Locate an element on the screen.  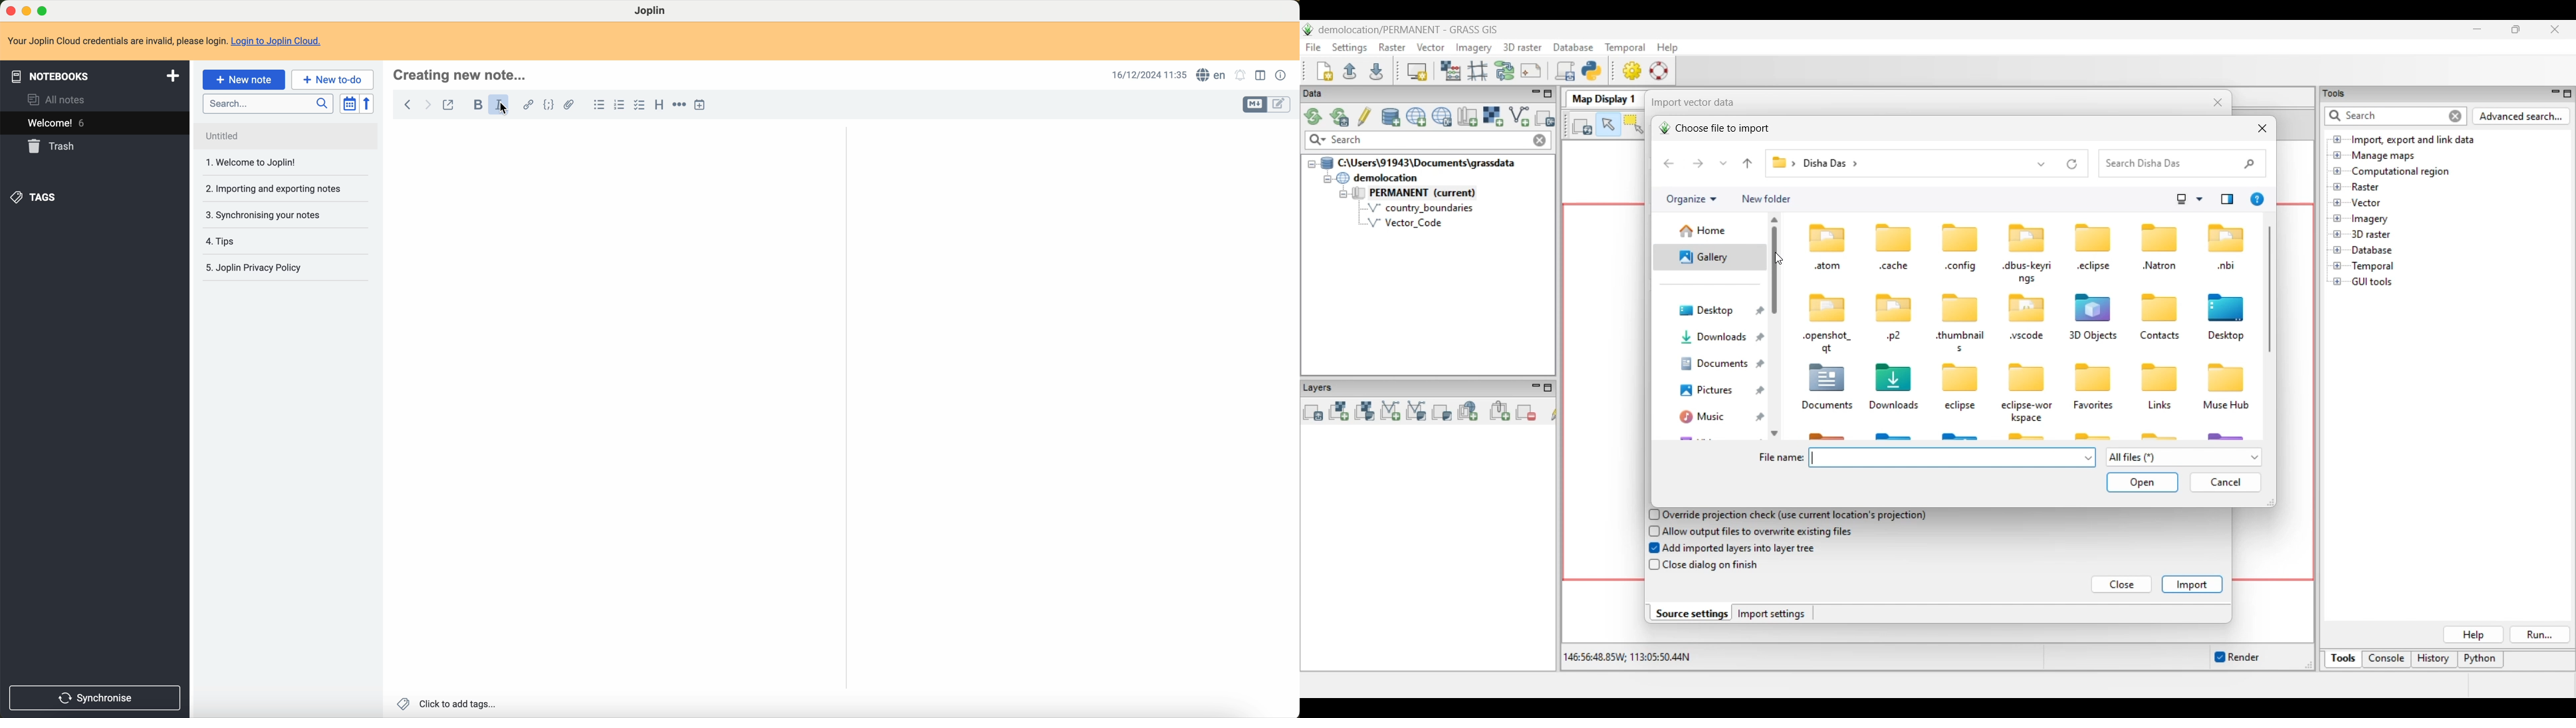
new note is located at coordinates (244, 80).